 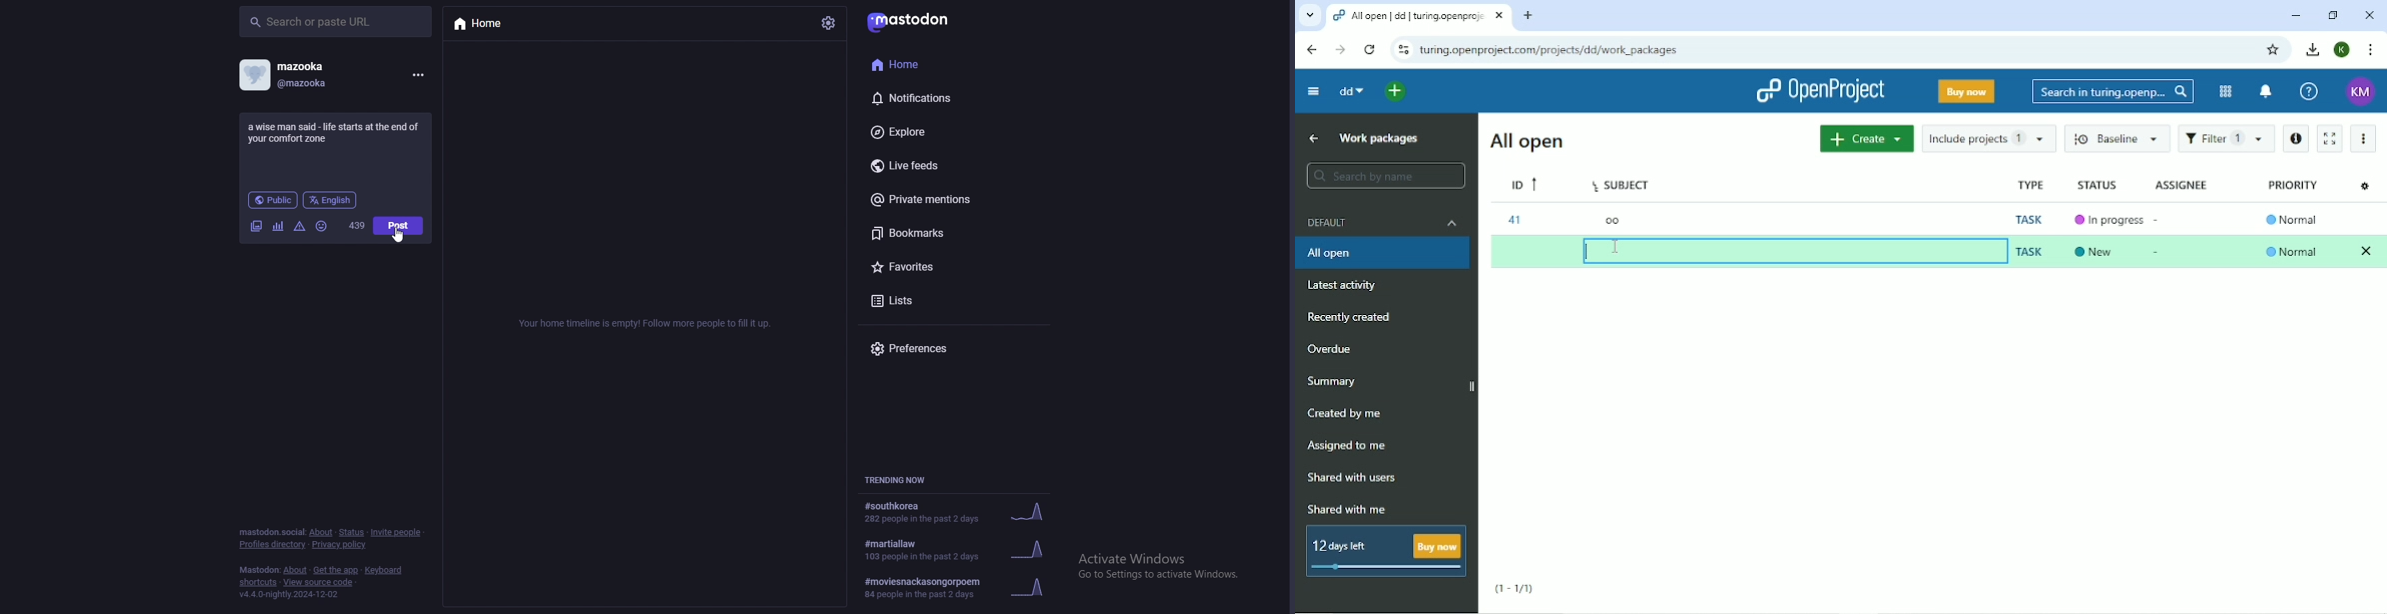 I want to click on Task, so click(x=2027, y=218).